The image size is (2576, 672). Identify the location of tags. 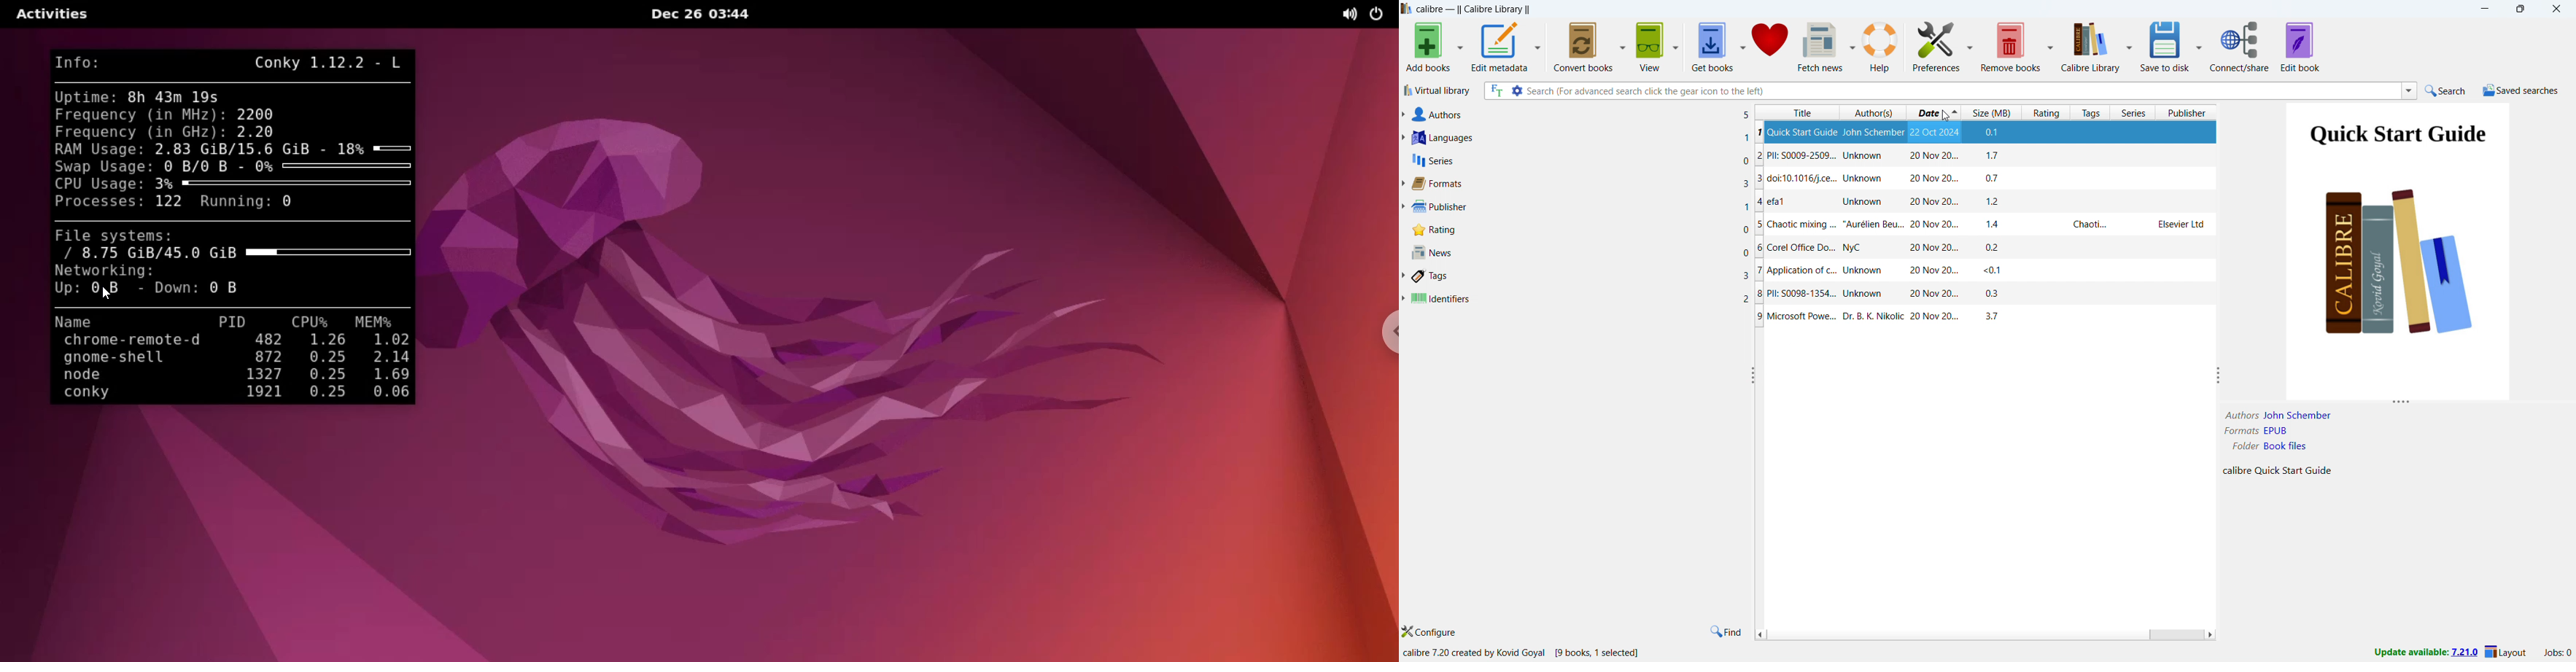
(2090, 113).